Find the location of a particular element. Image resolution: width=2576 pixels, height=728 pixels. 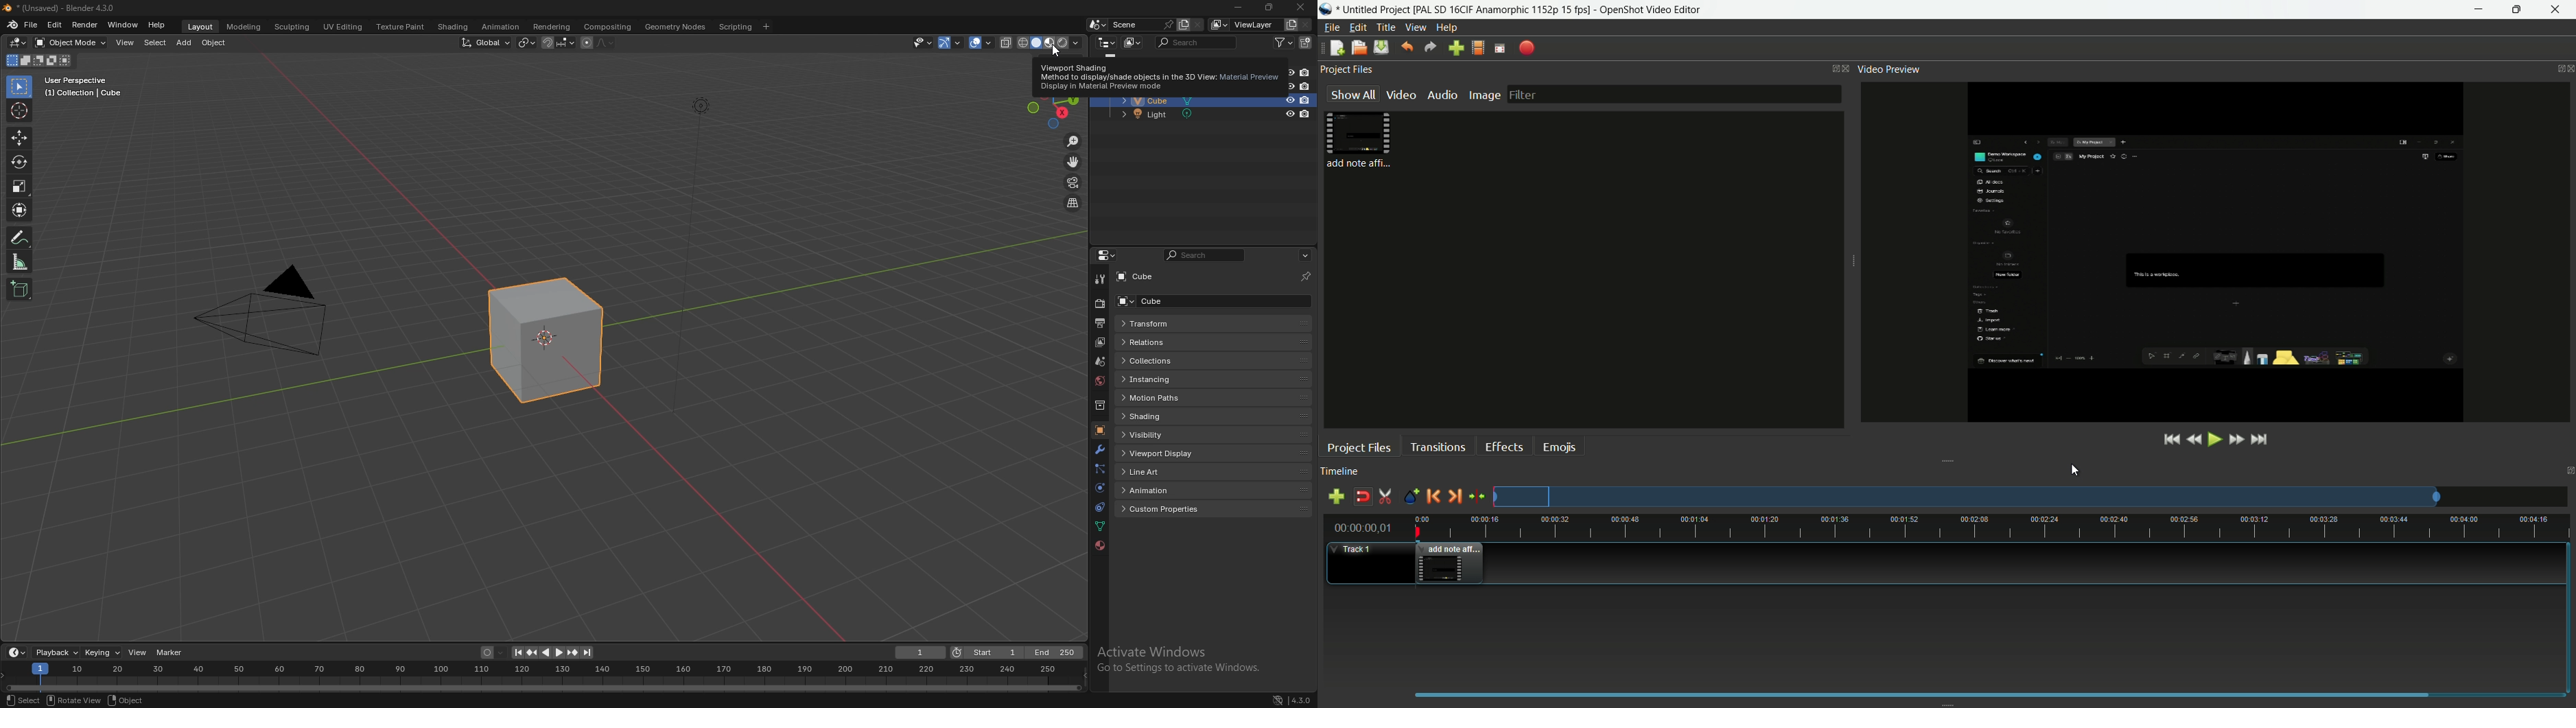

add cube is located at coordinates (19, 289).